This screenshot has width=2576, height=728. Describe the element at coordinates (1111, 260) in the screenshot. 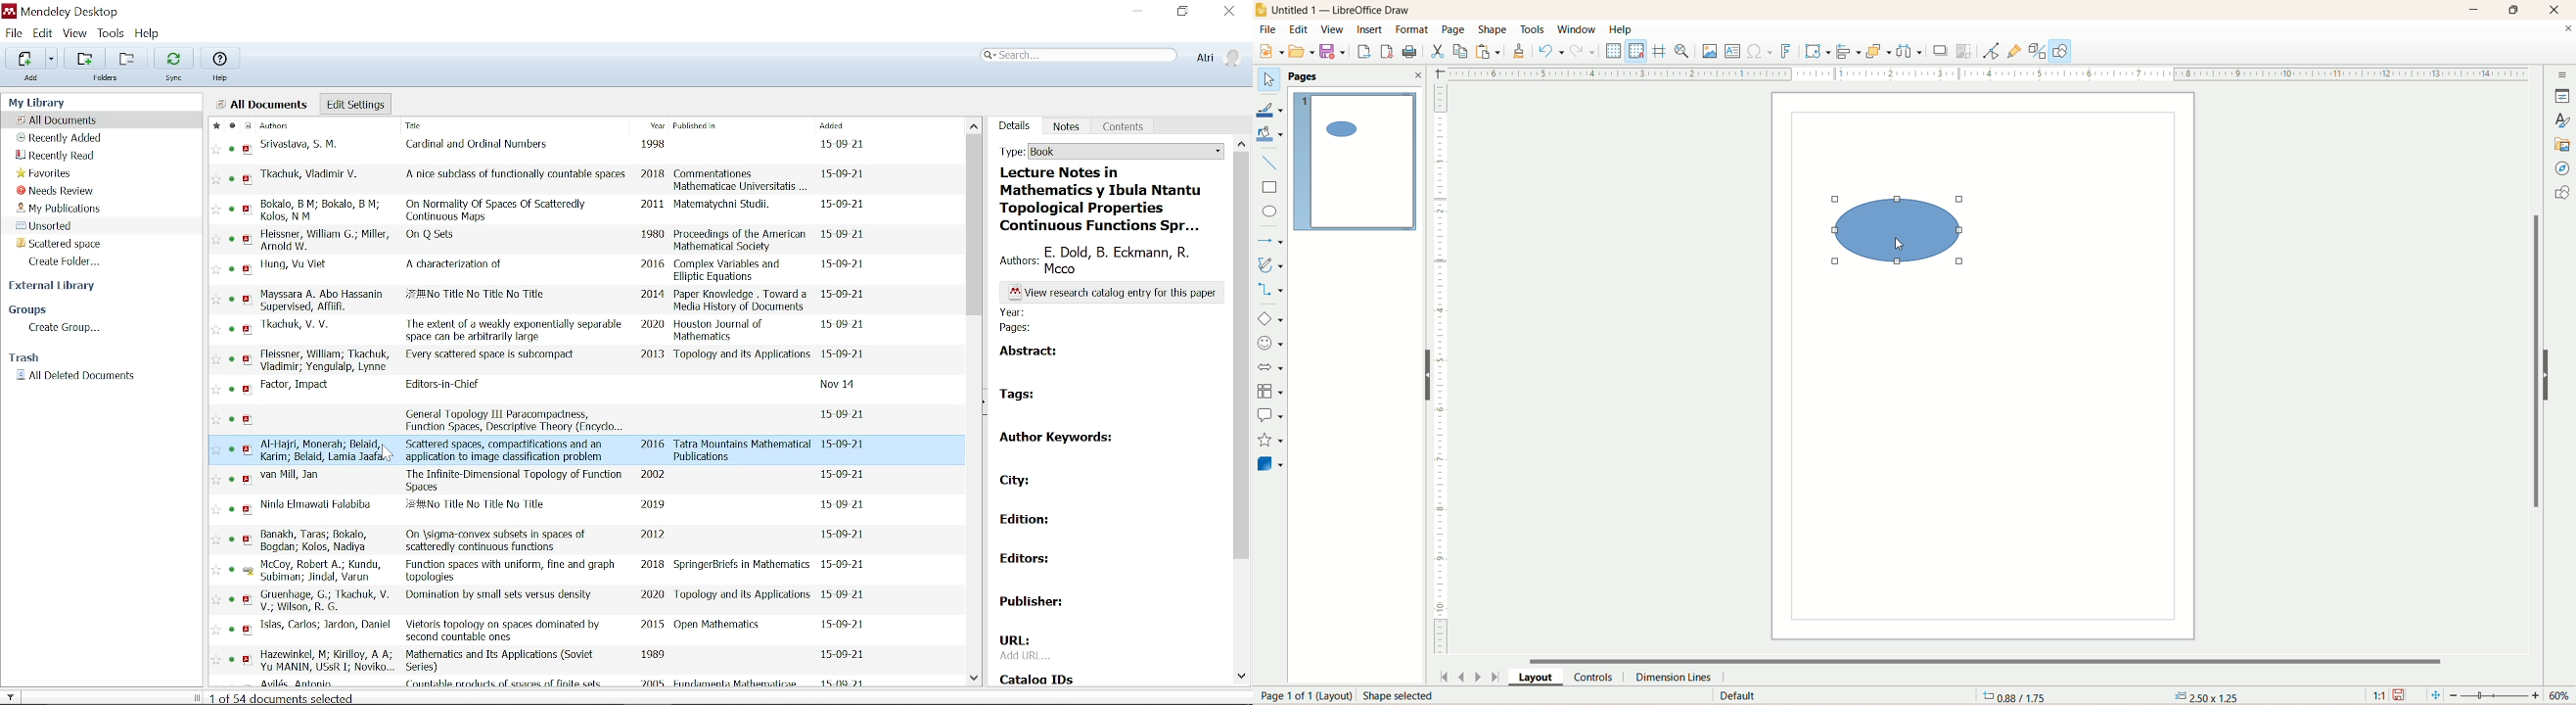

I see `authors` at that location.